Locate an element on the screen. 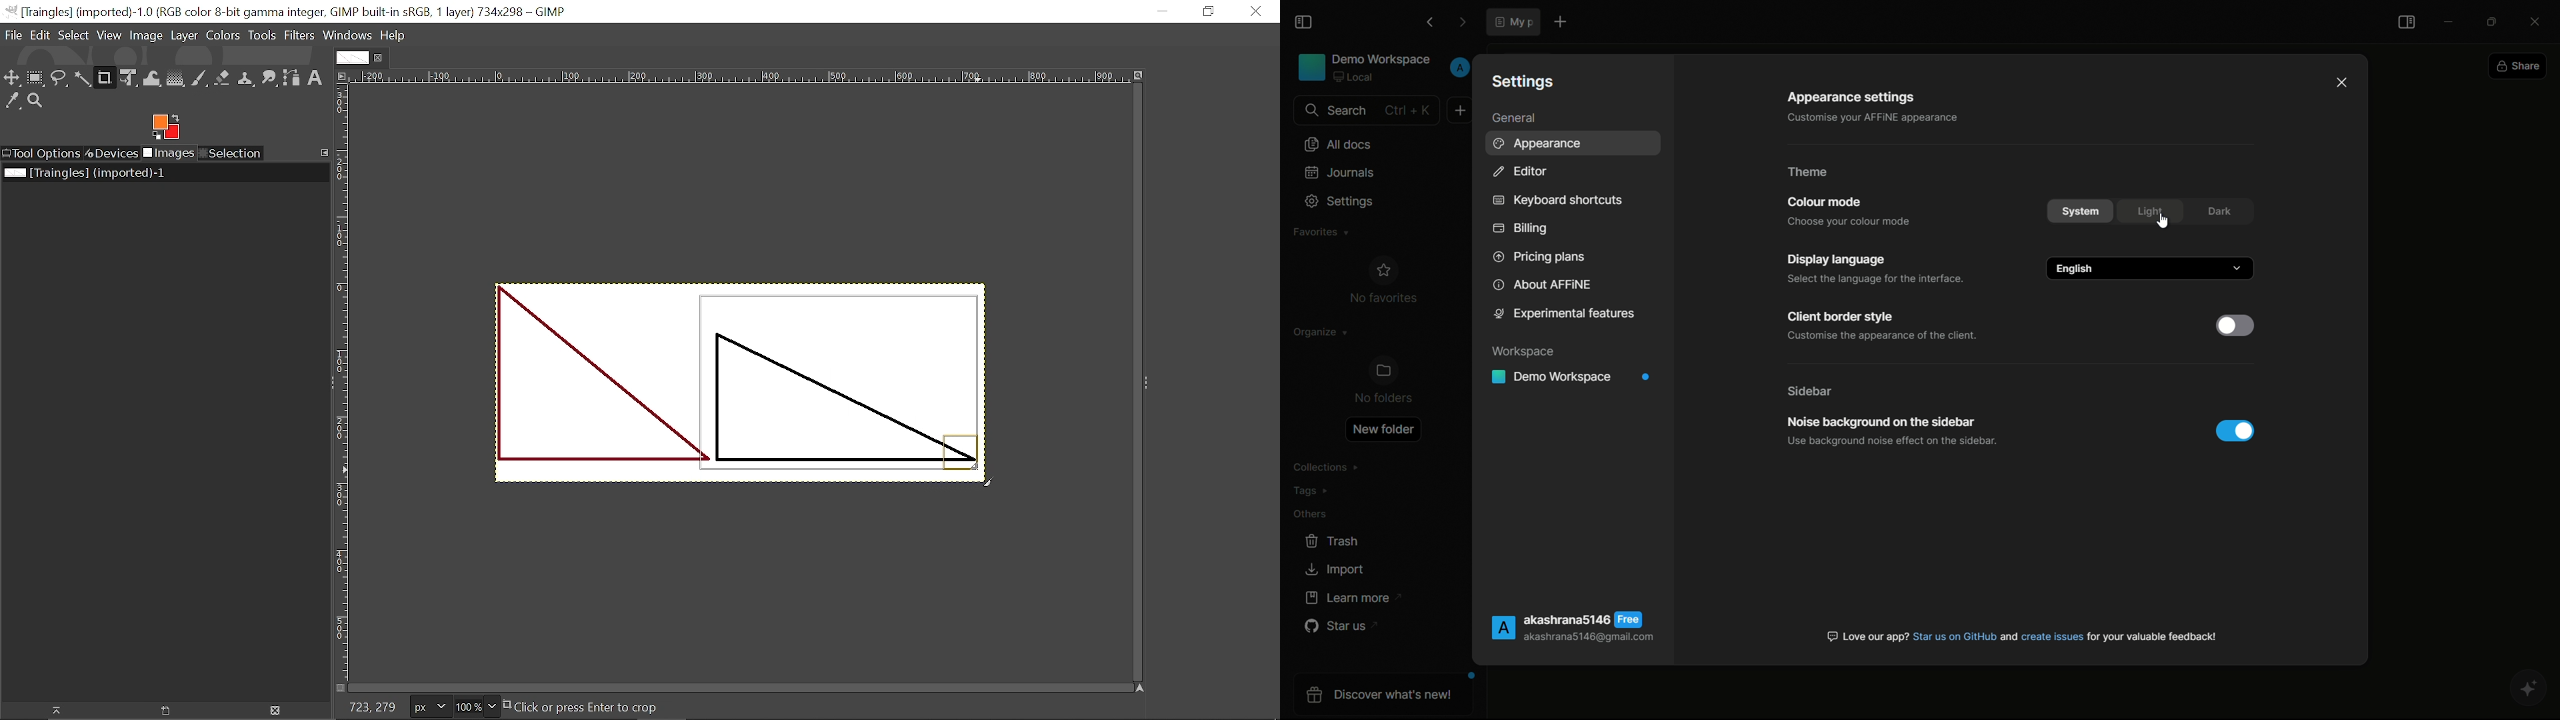 This screenshot has height=728, width=2576. New image display for this image is located at coordinates (166, 711).